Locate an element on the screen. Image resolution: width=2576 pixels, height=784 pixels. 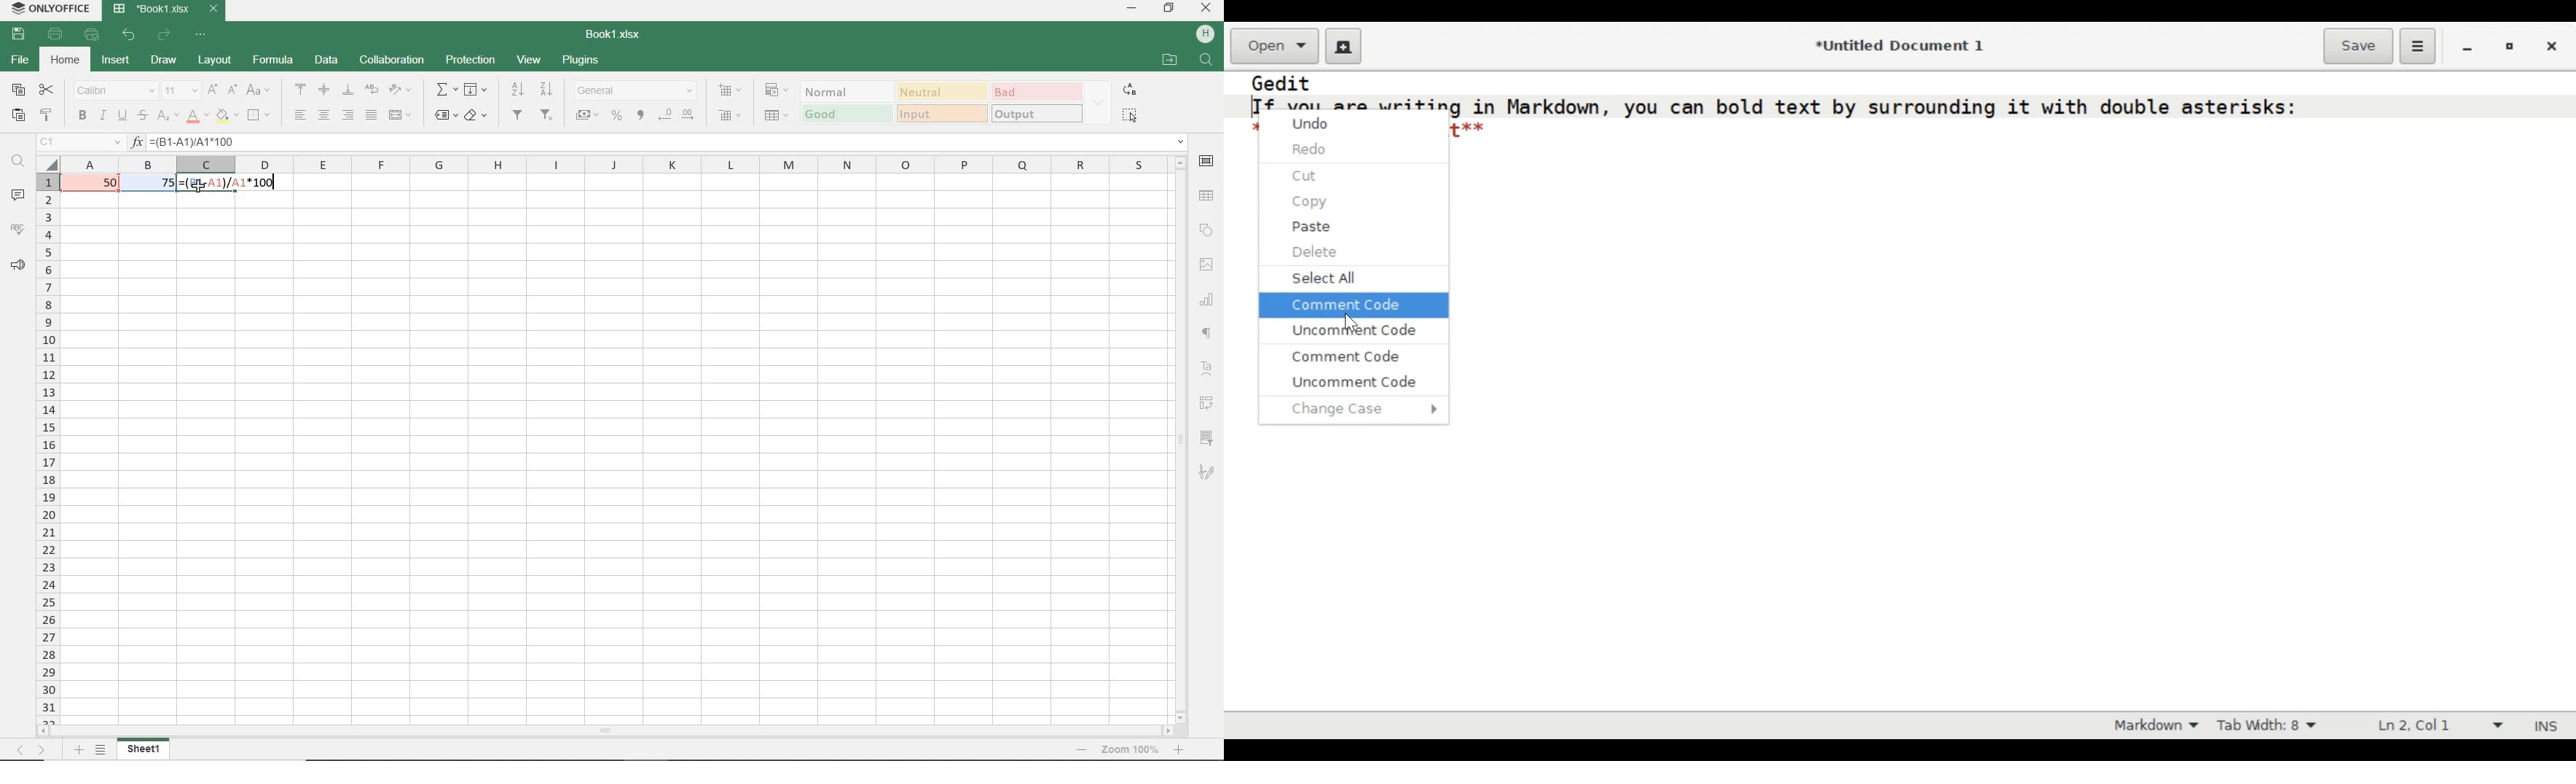
table is located at coordinates (1207, 196).